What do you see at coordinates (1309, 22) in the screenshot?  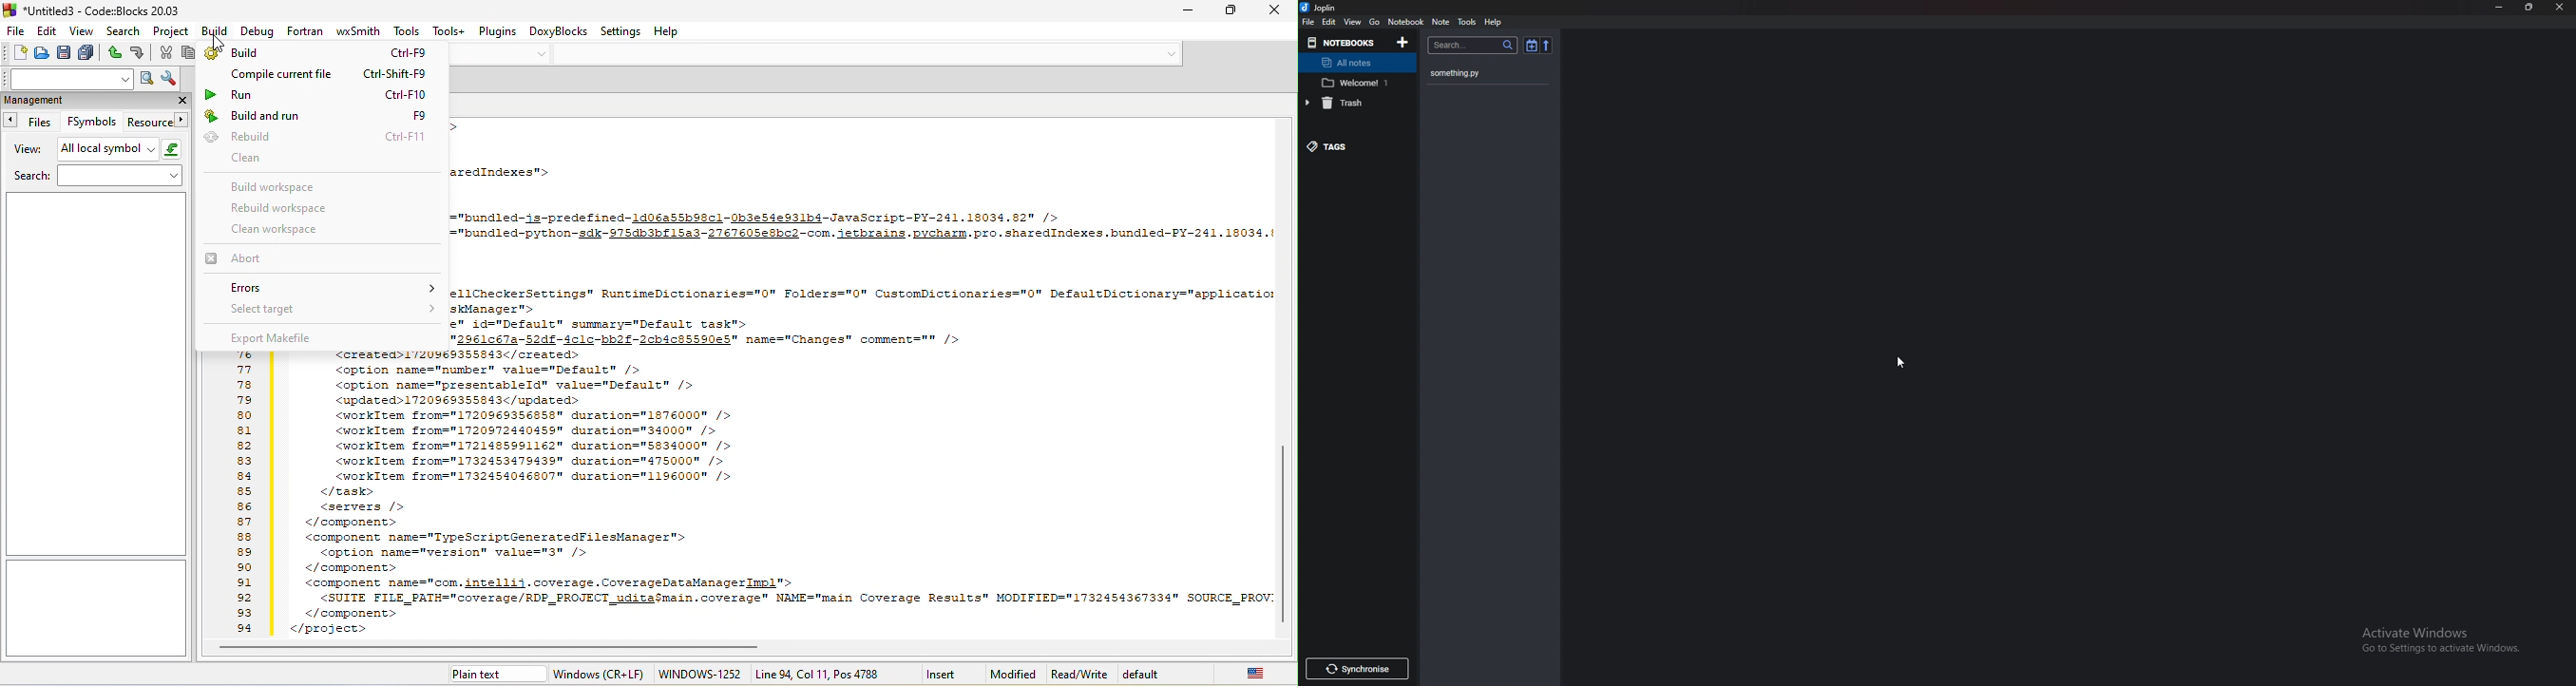 I see `file` at bounding box center [1309, 22].